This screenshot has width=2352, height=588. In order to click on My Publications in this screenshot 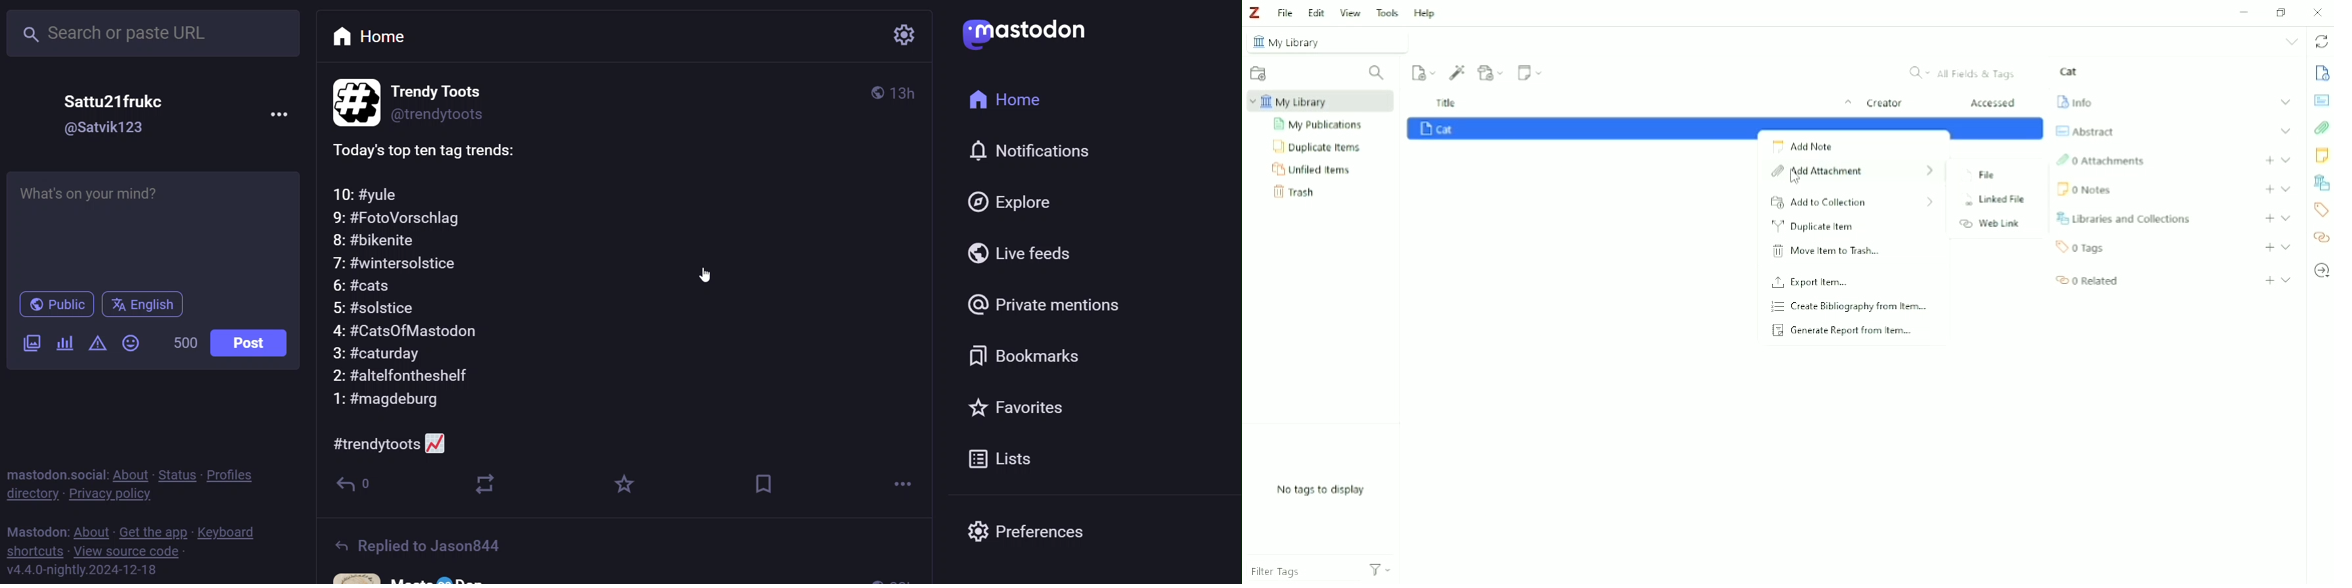, I will do `click(1320, 125)`.